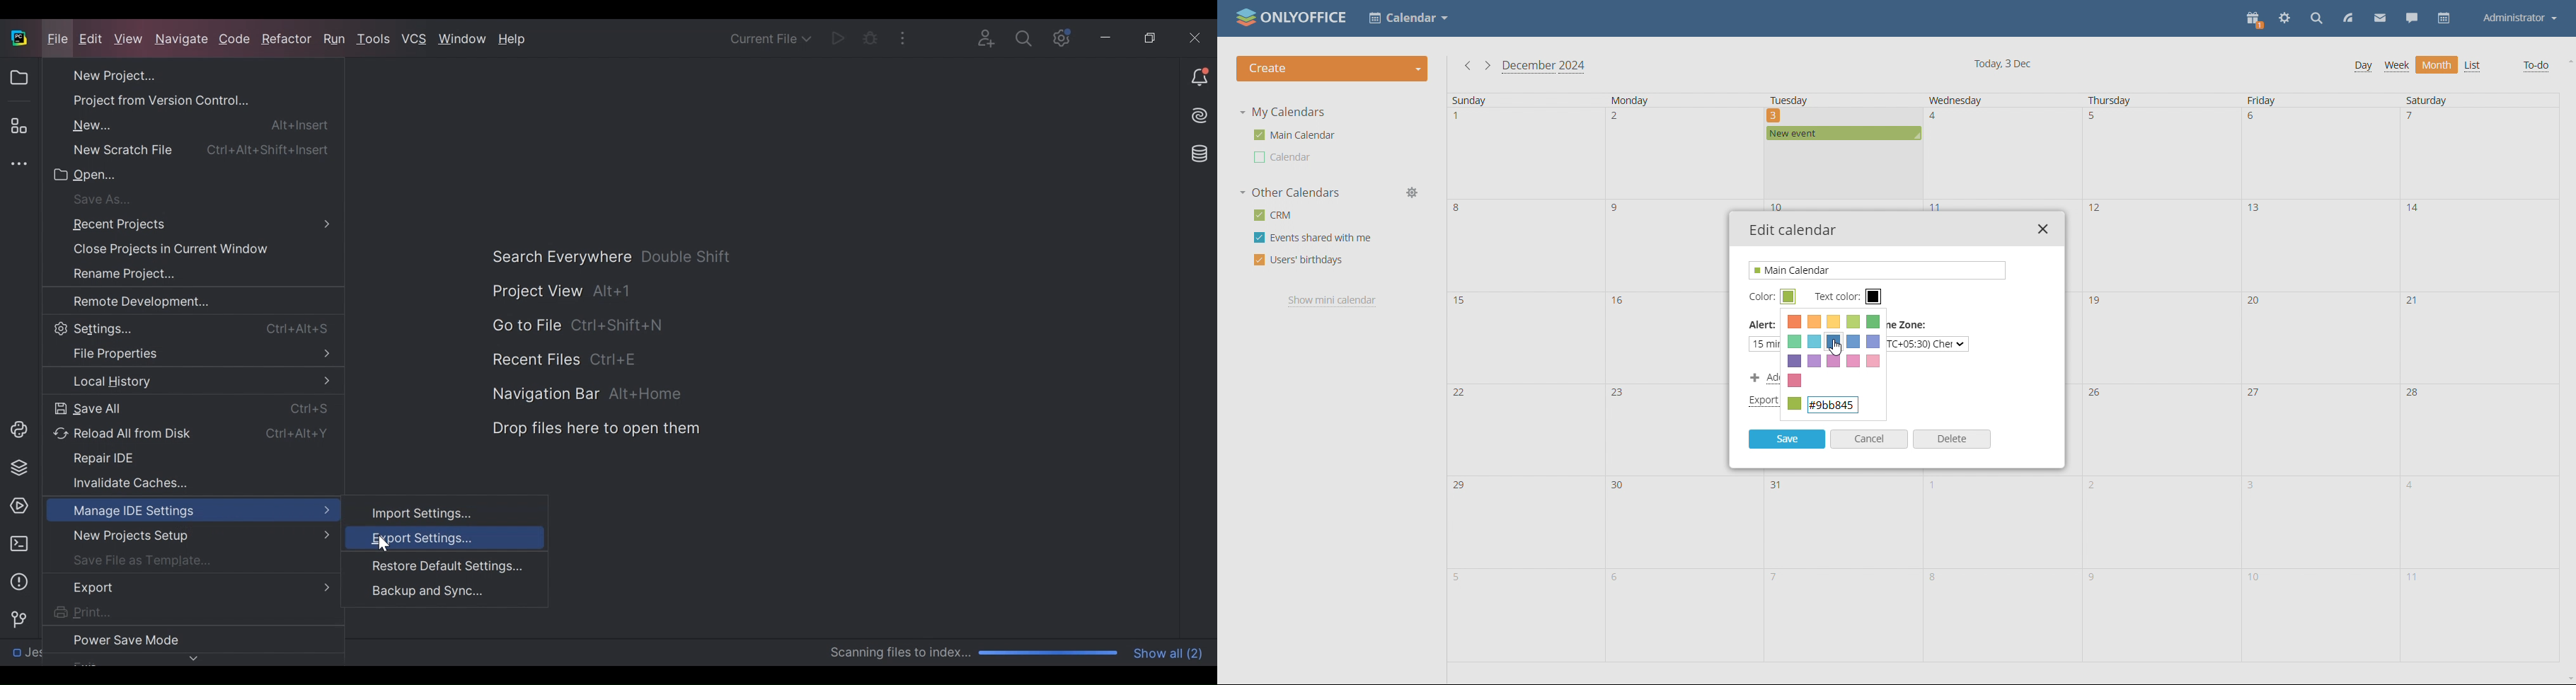 The height and width of the screenshot is (700, 2576). What do you see at coordinates (415, 40) in the screenshot?
I see `VCS` at bounding box center [415, 40].